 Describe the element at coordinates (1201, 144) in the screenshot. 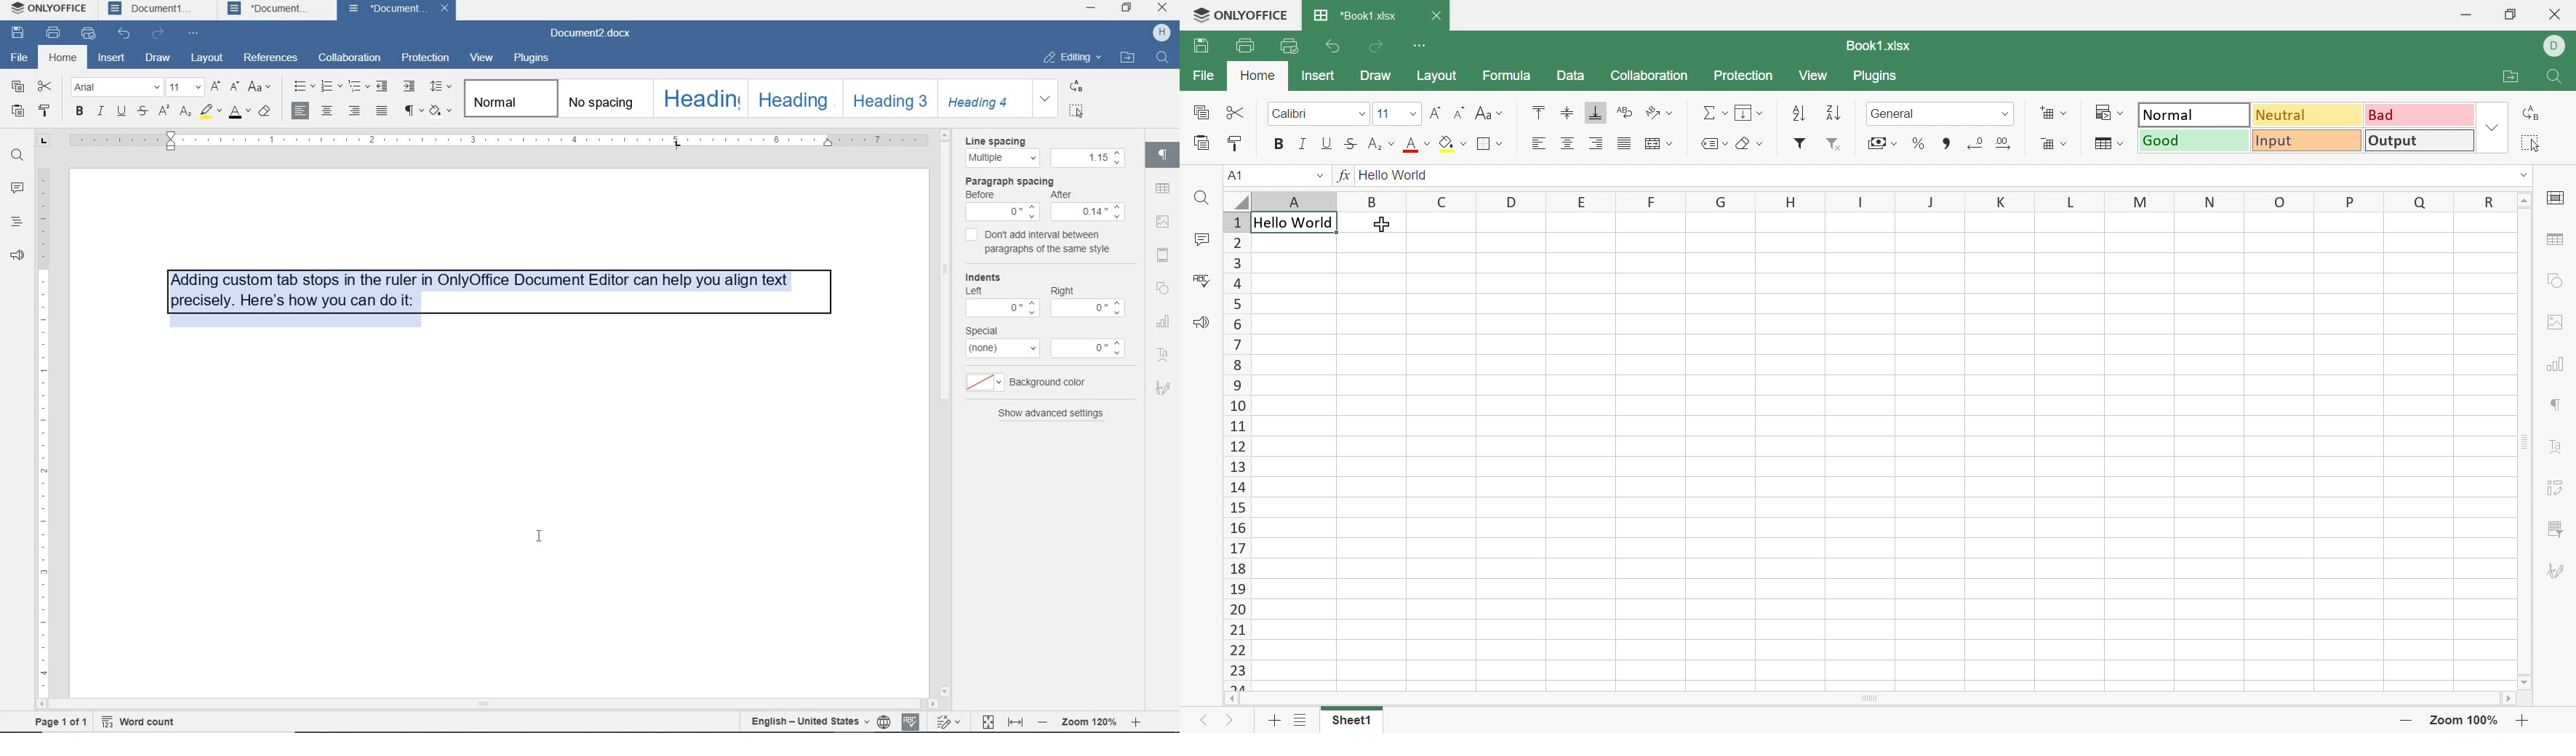

I see `Paste` at that location.